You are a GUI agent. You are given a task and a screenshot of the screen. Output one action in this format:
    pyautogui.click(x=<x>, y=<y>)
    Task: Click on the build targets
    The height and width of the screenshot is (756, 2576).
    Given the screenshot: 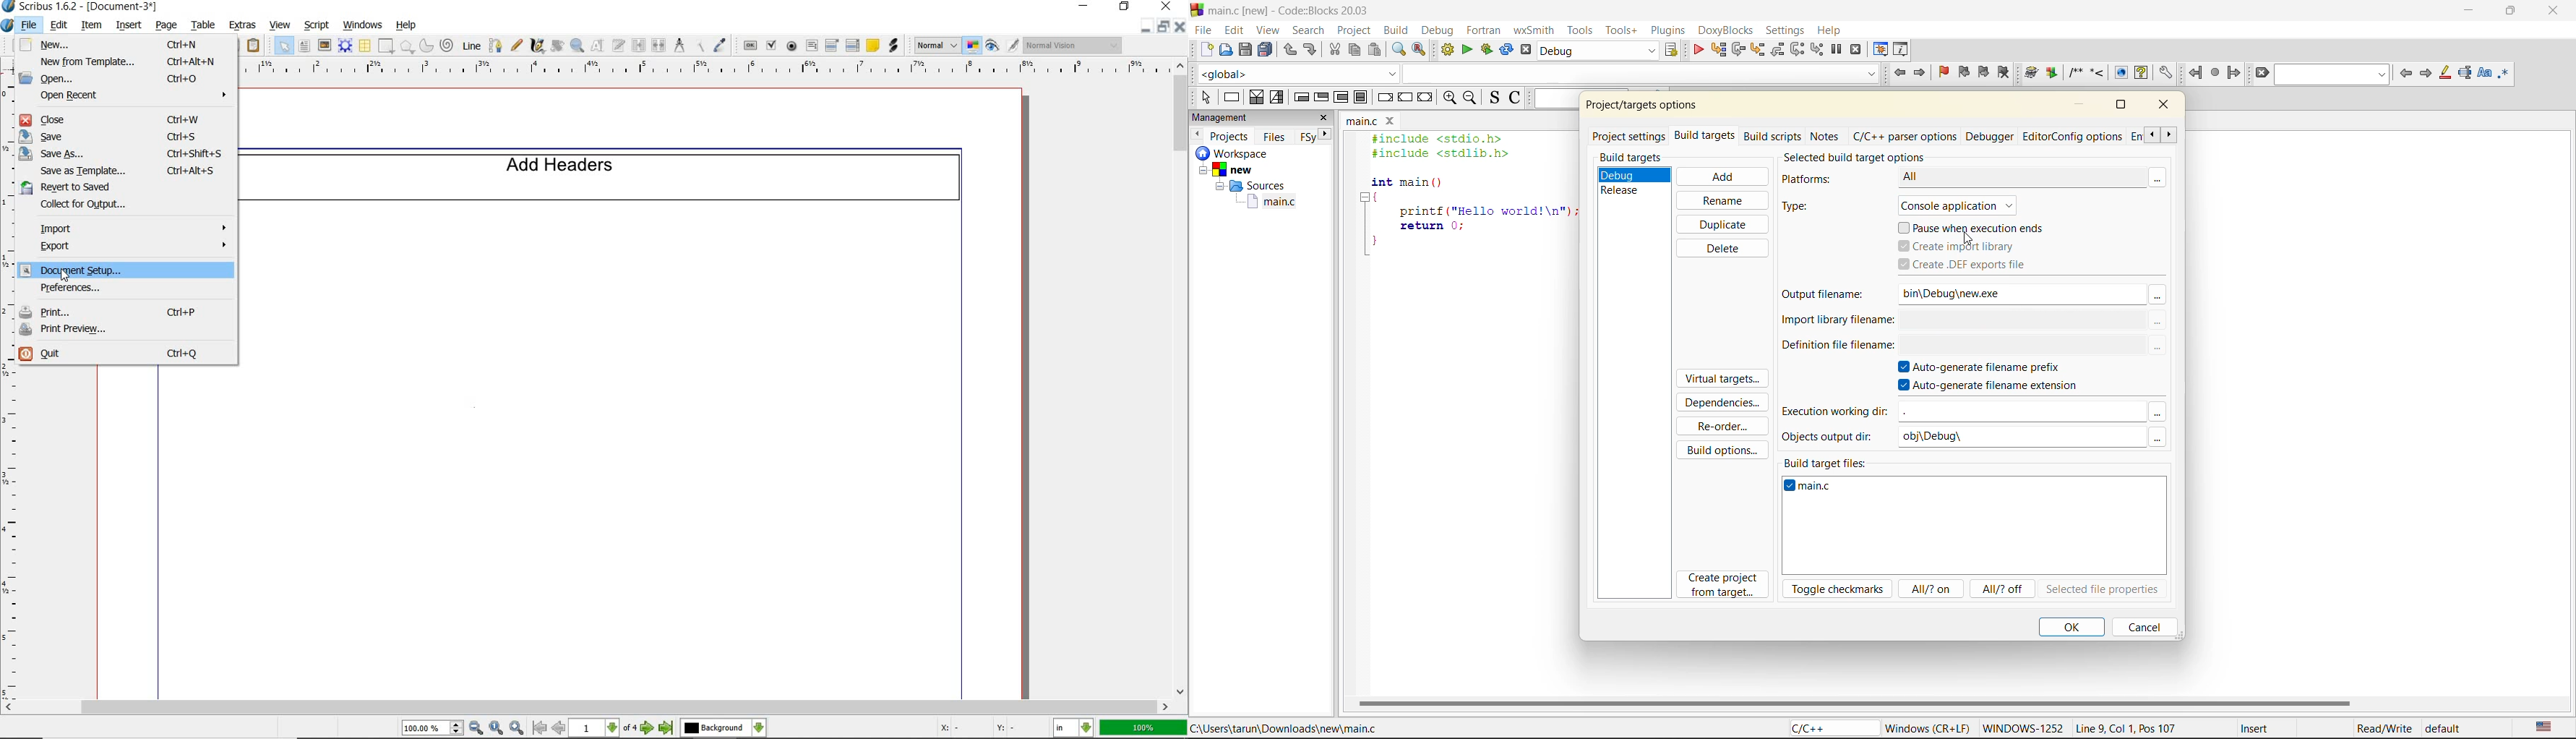 What is the action you would take?
    pyautogui.click(x=1633, y=158)
    